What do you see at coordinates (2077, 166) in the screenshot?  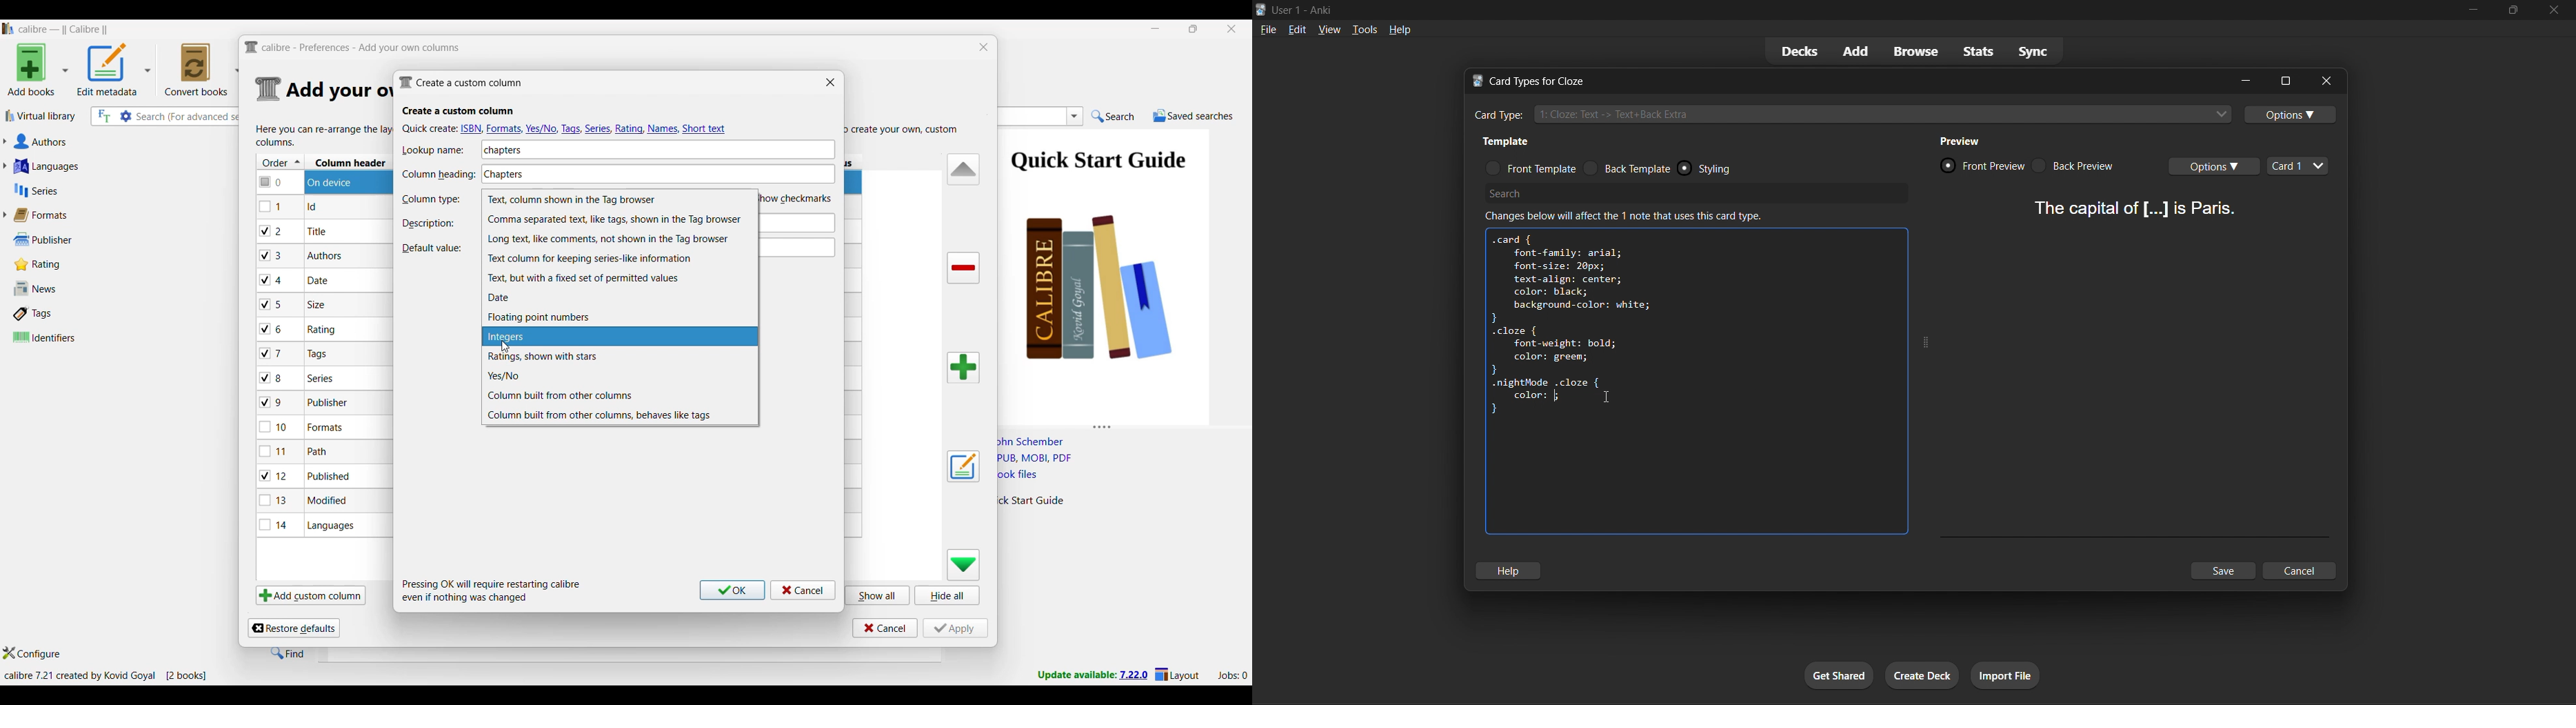 I see `card back preview` at bounding box center [2077, 166].